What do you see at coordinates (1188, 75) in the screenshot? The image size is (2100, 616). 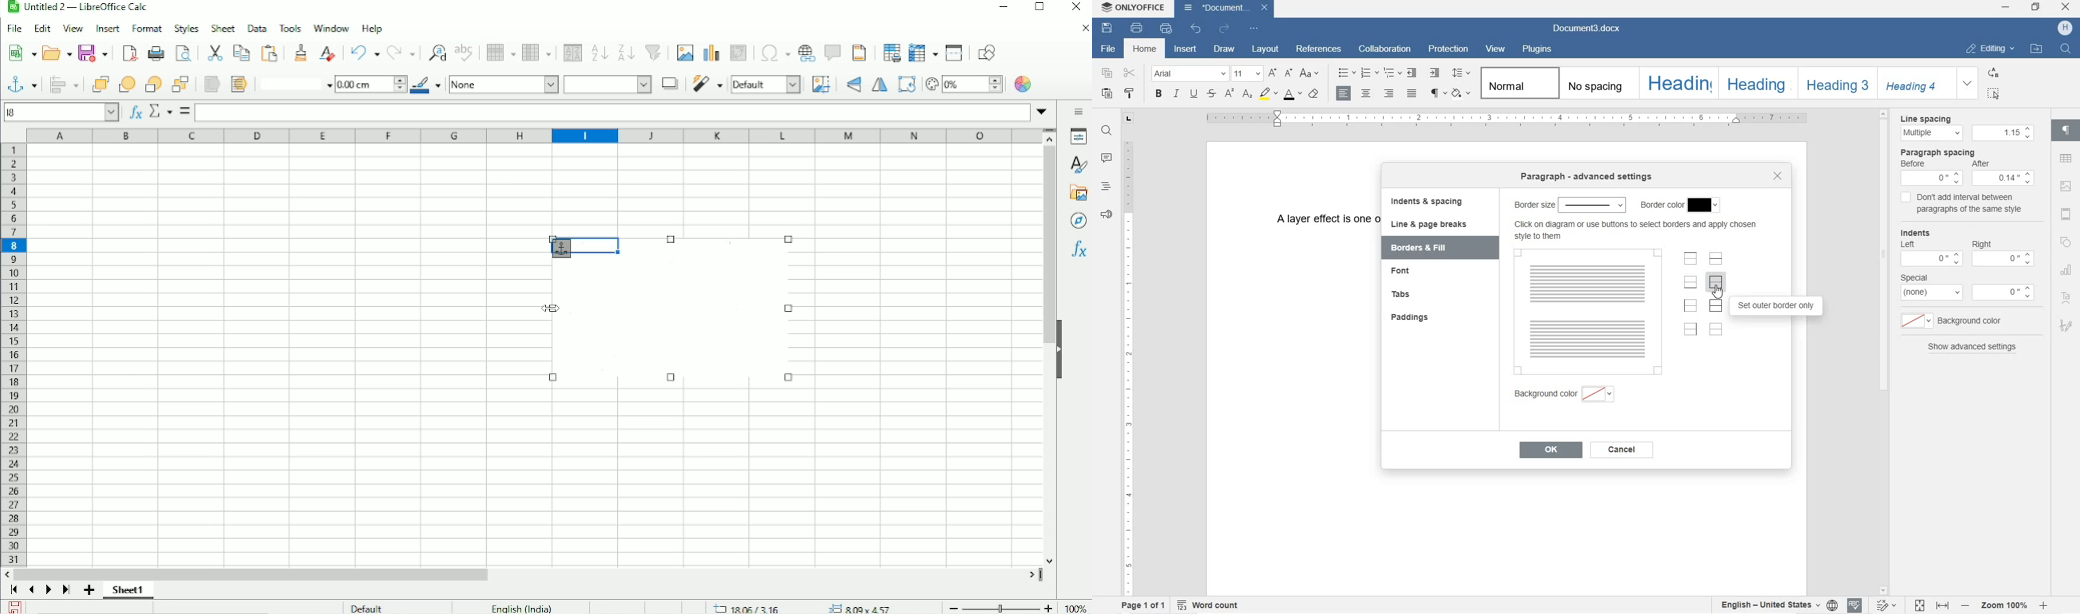 I see `FONT NAME` at bounding box center [1188, 75].